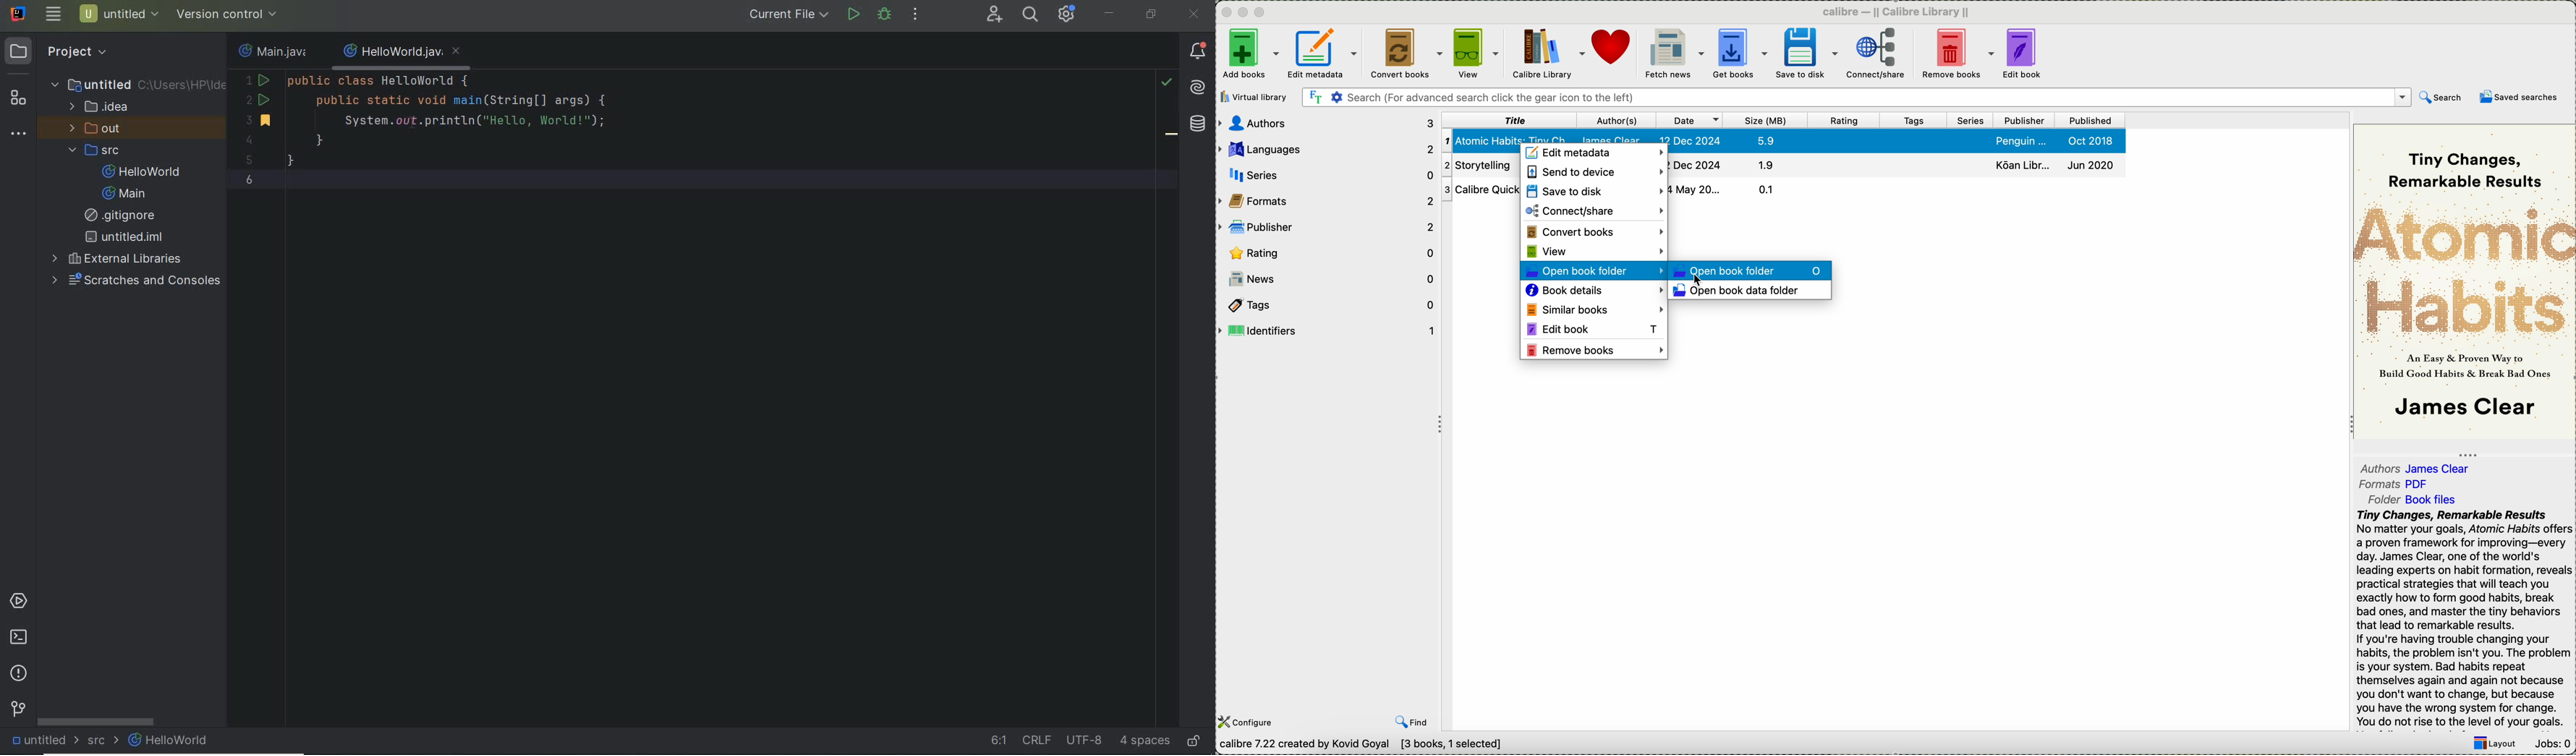 The height and width of the screenshot is (756, 2576). What do you see at coordinates (1741, 292) in the screenshot?
I see `open book data folder` at bounding box center [1741, 292].